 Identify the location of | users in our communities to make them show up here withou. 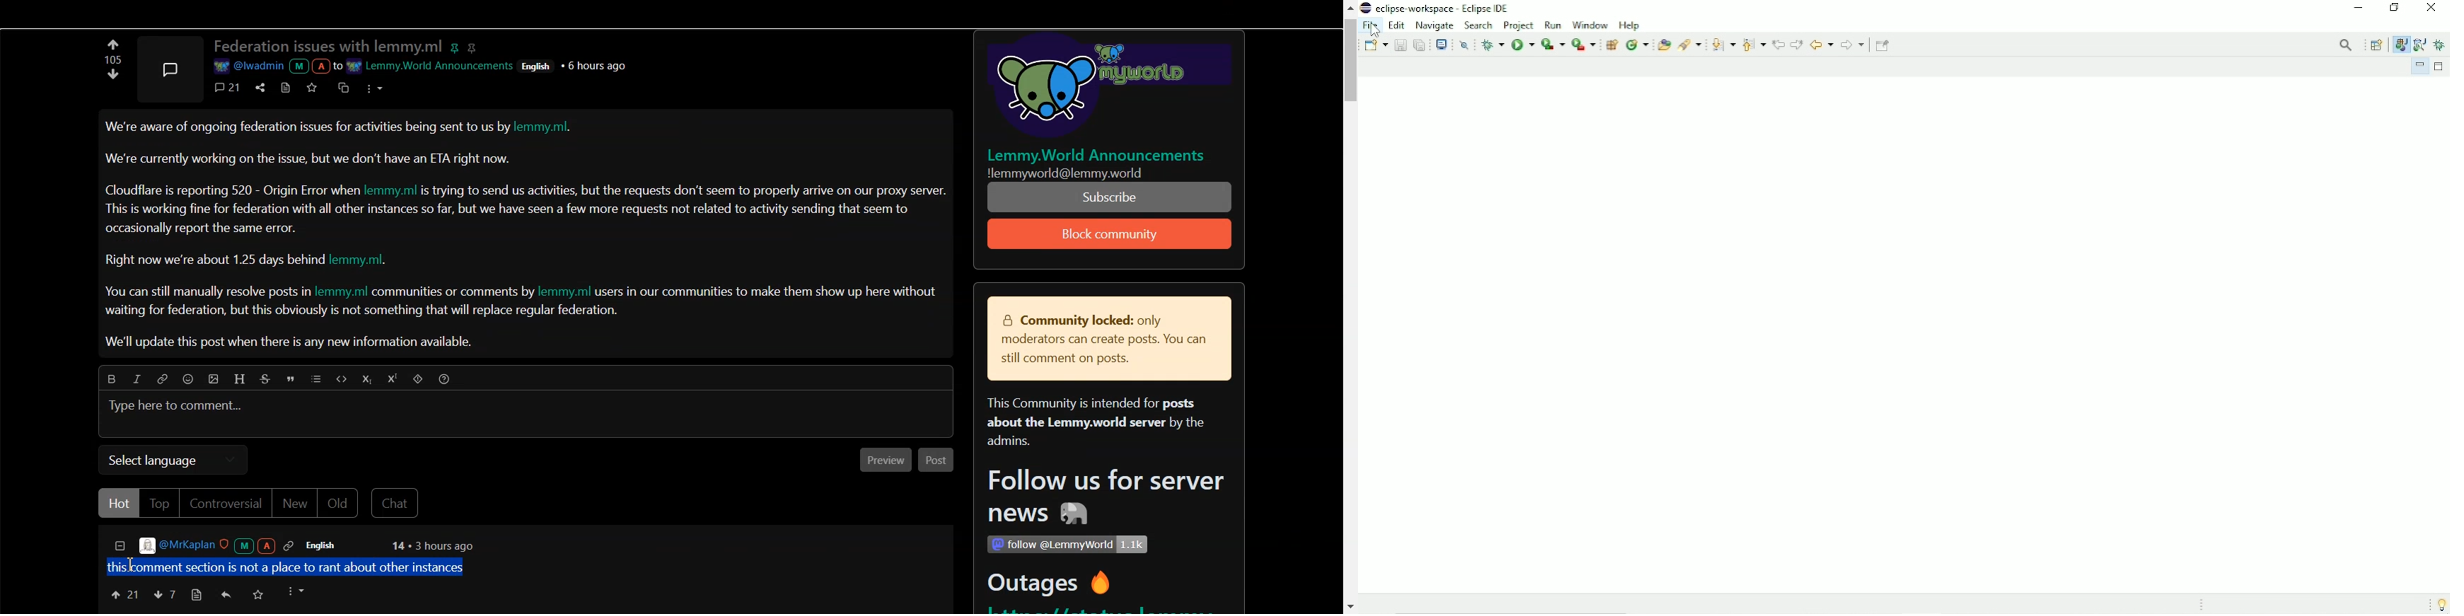
(765, 291).